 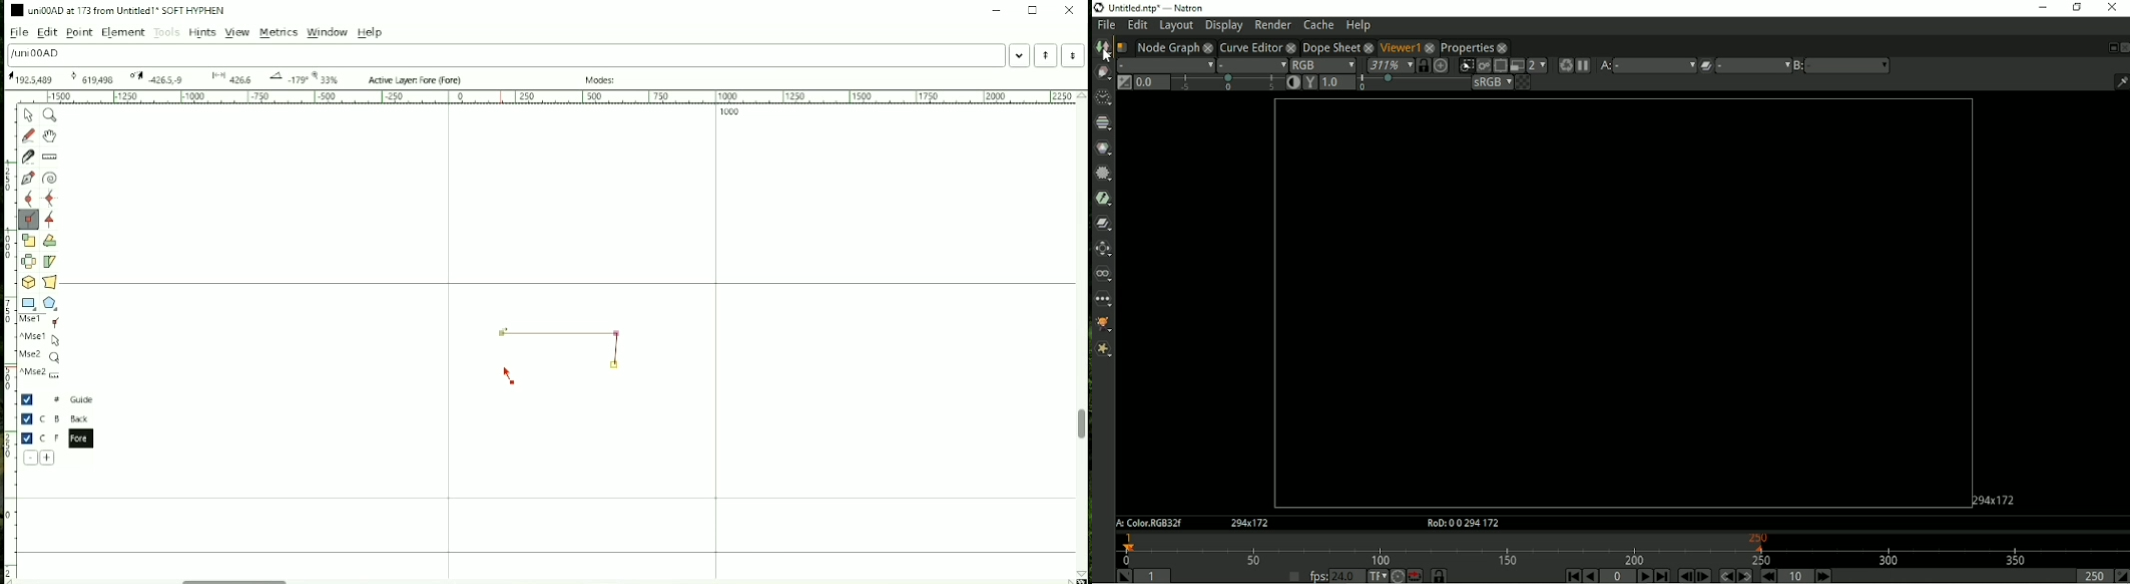 I want to click on close, so click(x=1503, y=48).